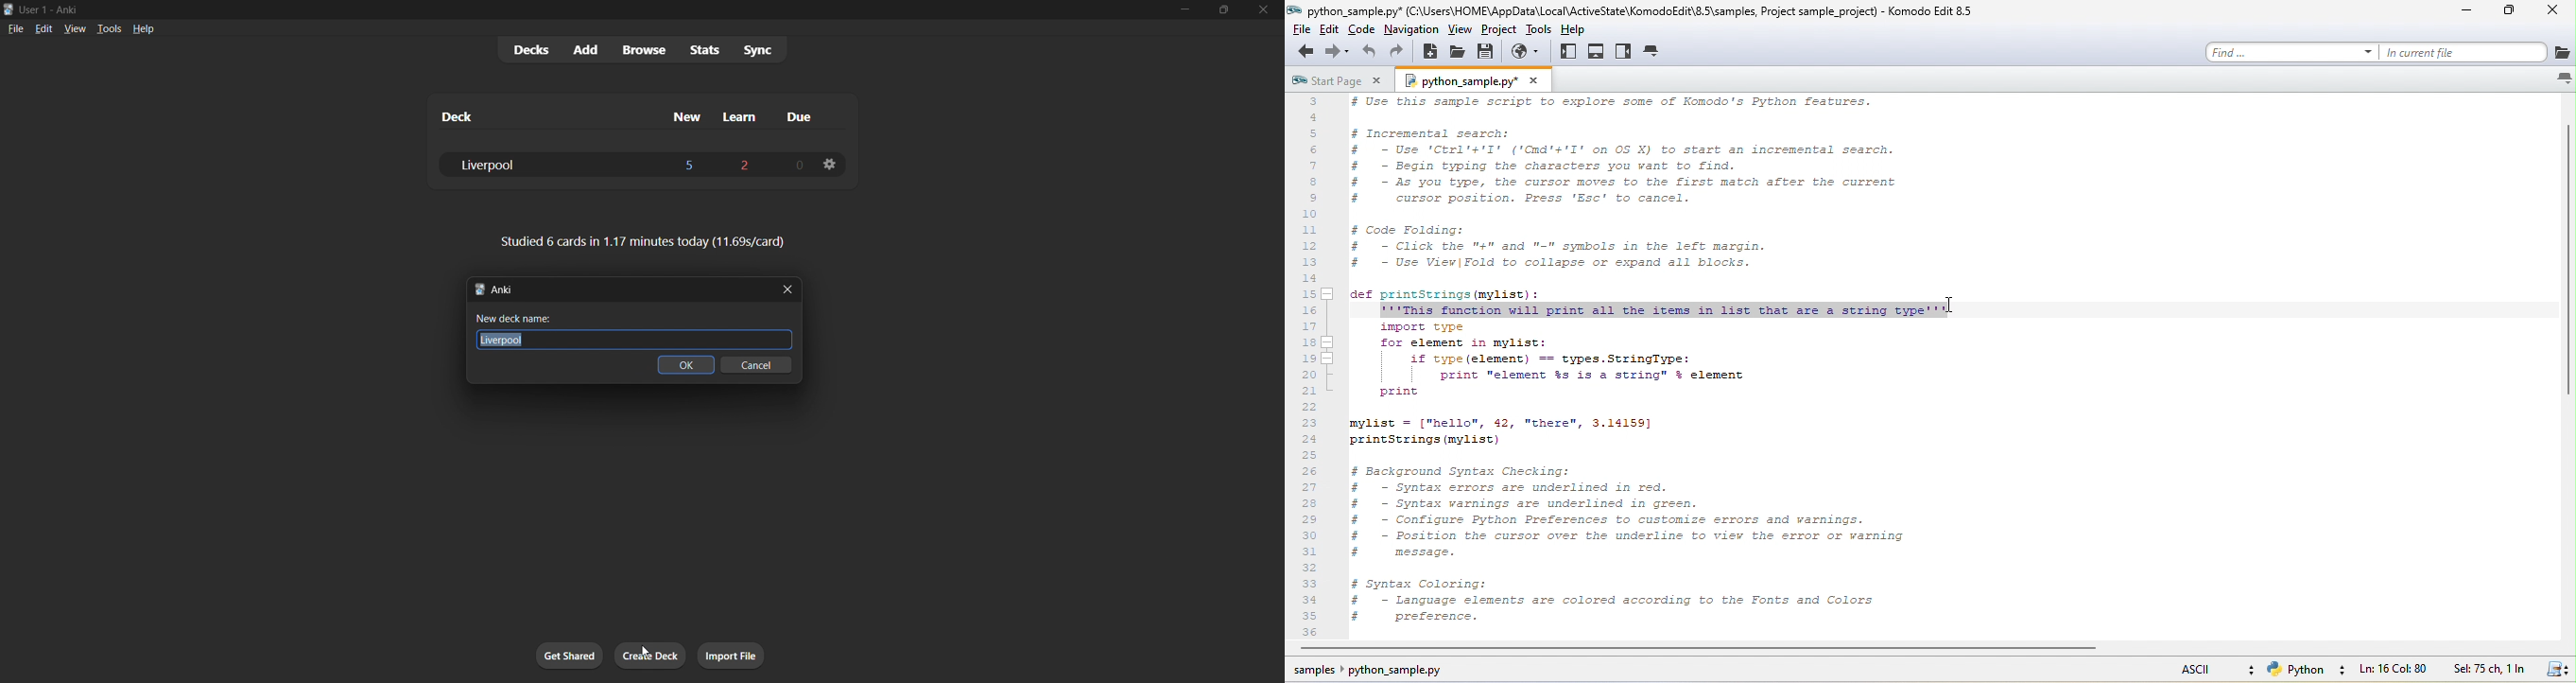  I want to click on cursor movement, so click(1959, 303).